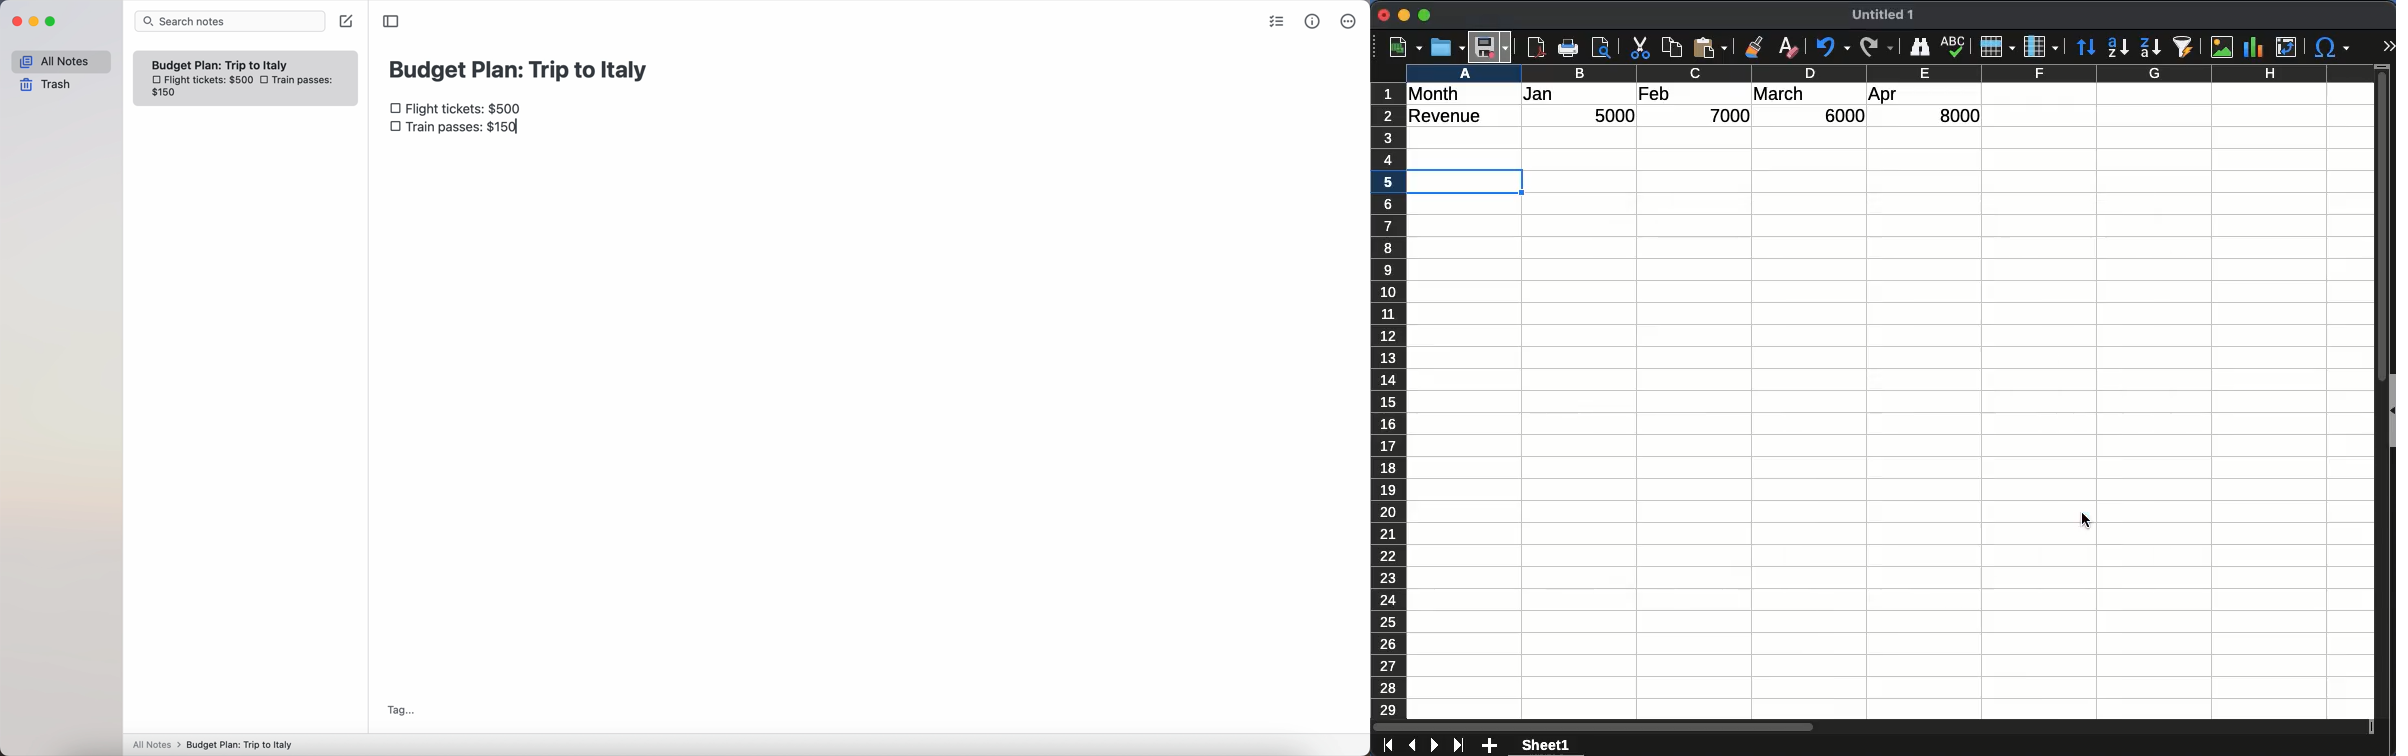 The height and width of the screenshot is (756, 2408). What do you see at coordinates (168, 92) in the screenshot?
I see `150` at bounding box center [168, 92].